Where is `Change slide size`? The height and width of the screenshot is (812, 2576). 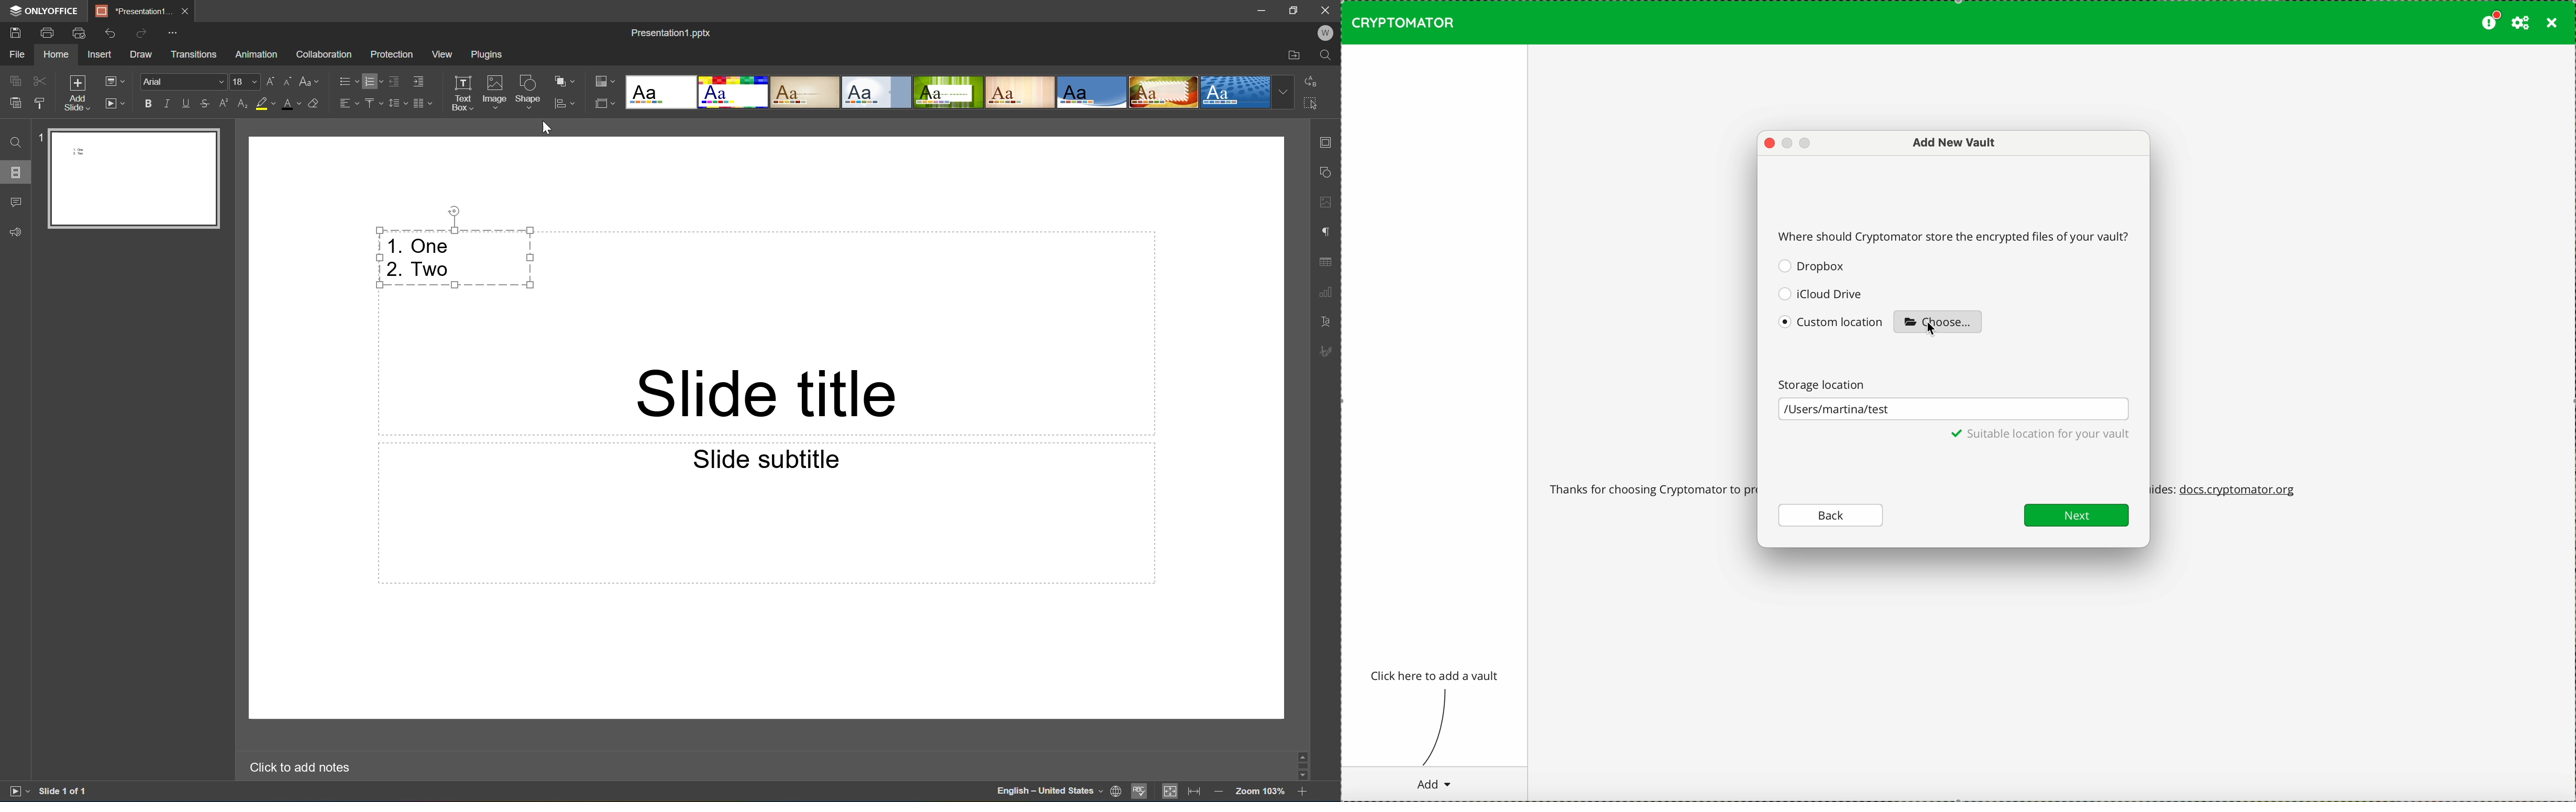
Change slide size is located at coordinates (603, 103).